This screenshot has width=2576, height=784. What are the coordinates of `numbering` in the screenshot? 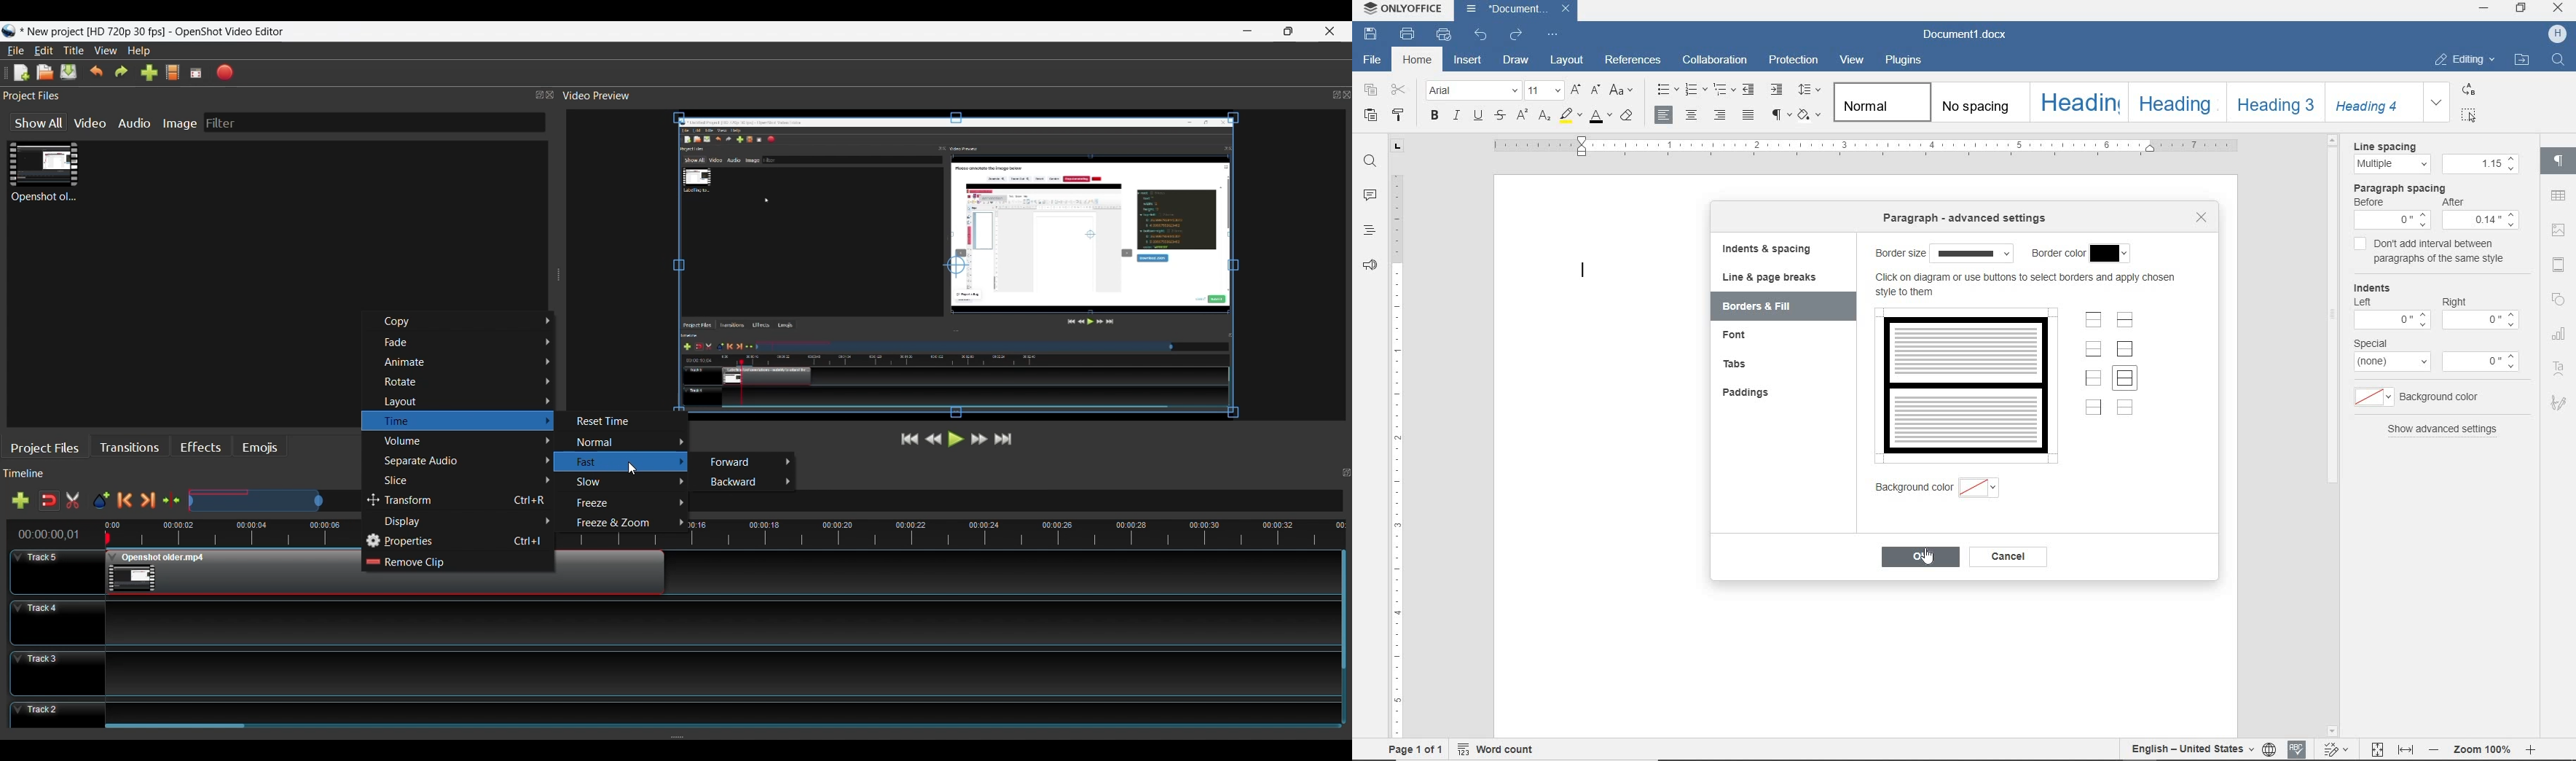 It's located at (1696, 90).